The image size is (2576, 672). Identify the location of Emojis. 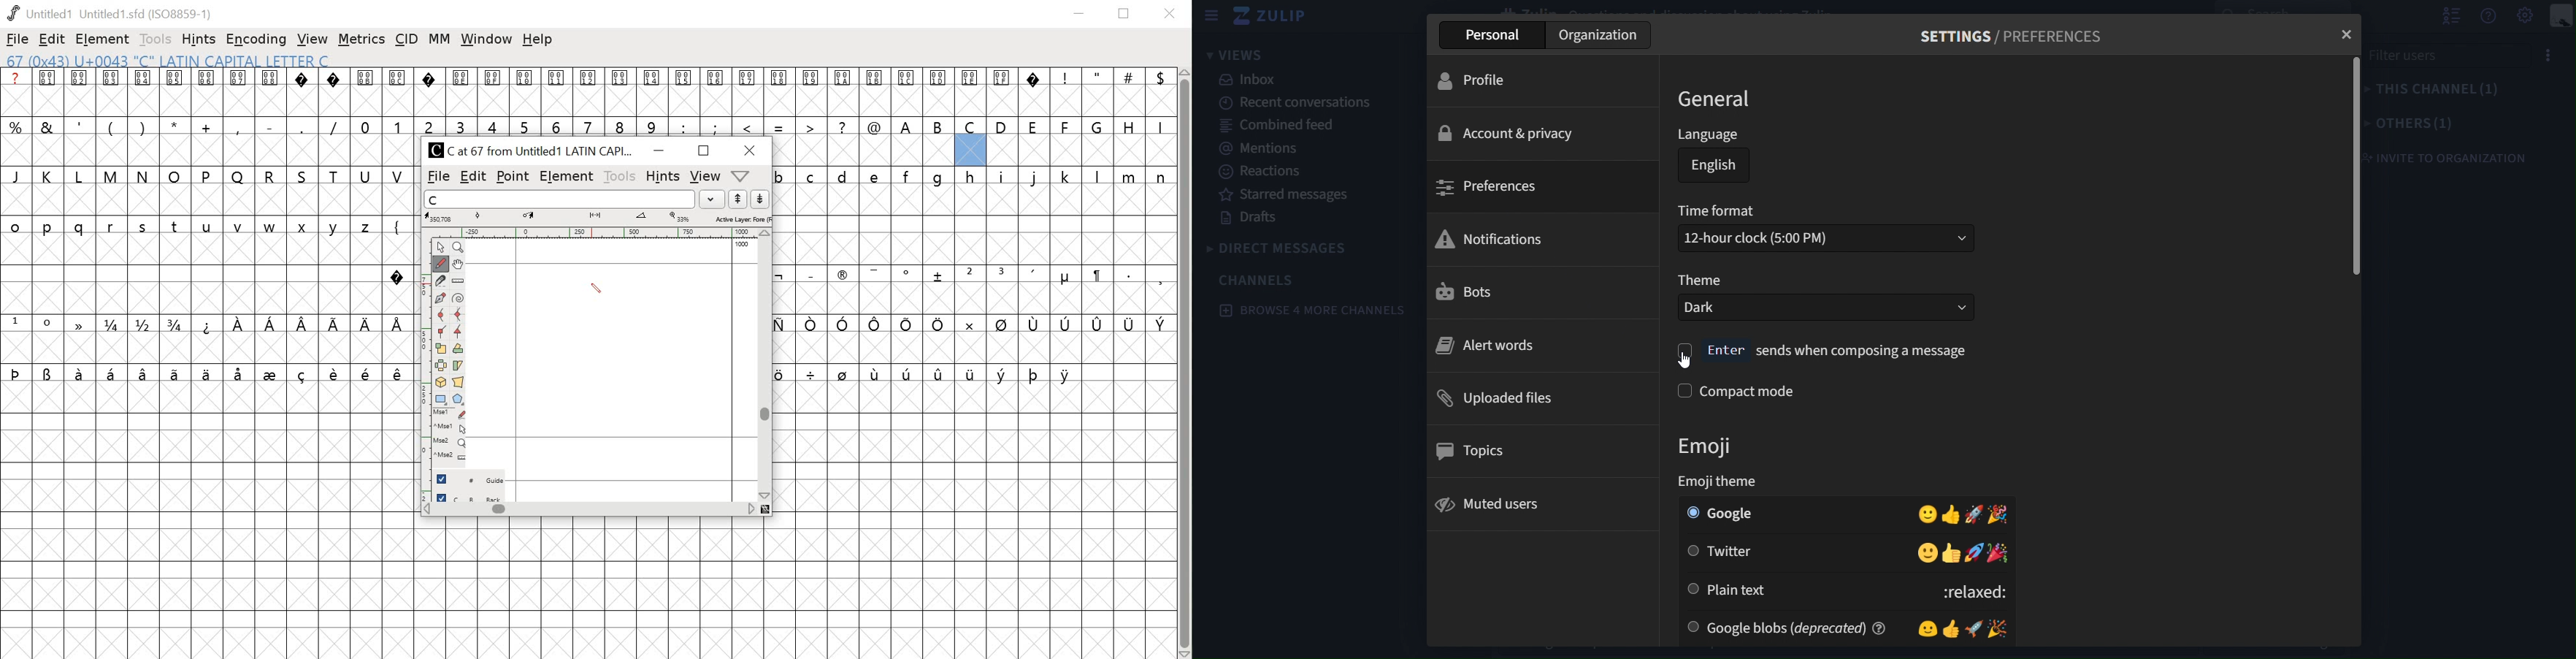
(1961, 628).